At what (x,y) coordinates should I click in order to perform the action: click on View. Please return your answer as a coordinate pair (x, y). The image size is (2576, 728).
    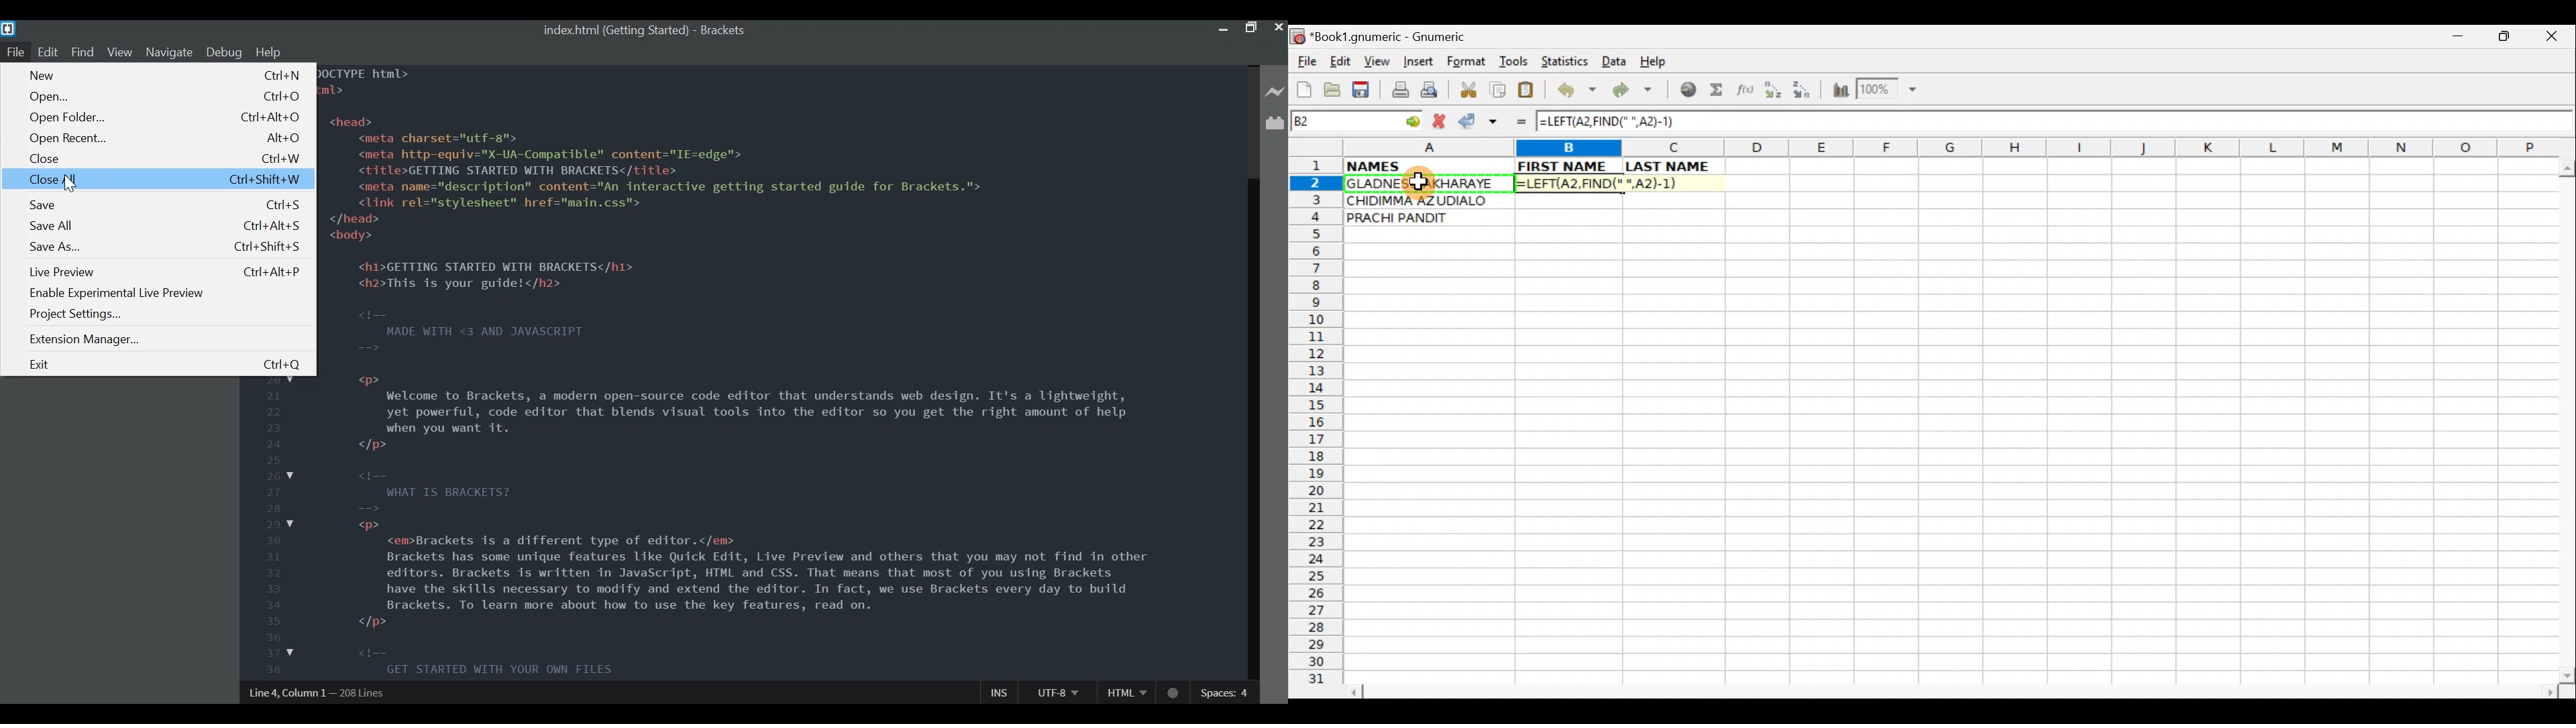
    Looking at the image, I should click on (120, 52).